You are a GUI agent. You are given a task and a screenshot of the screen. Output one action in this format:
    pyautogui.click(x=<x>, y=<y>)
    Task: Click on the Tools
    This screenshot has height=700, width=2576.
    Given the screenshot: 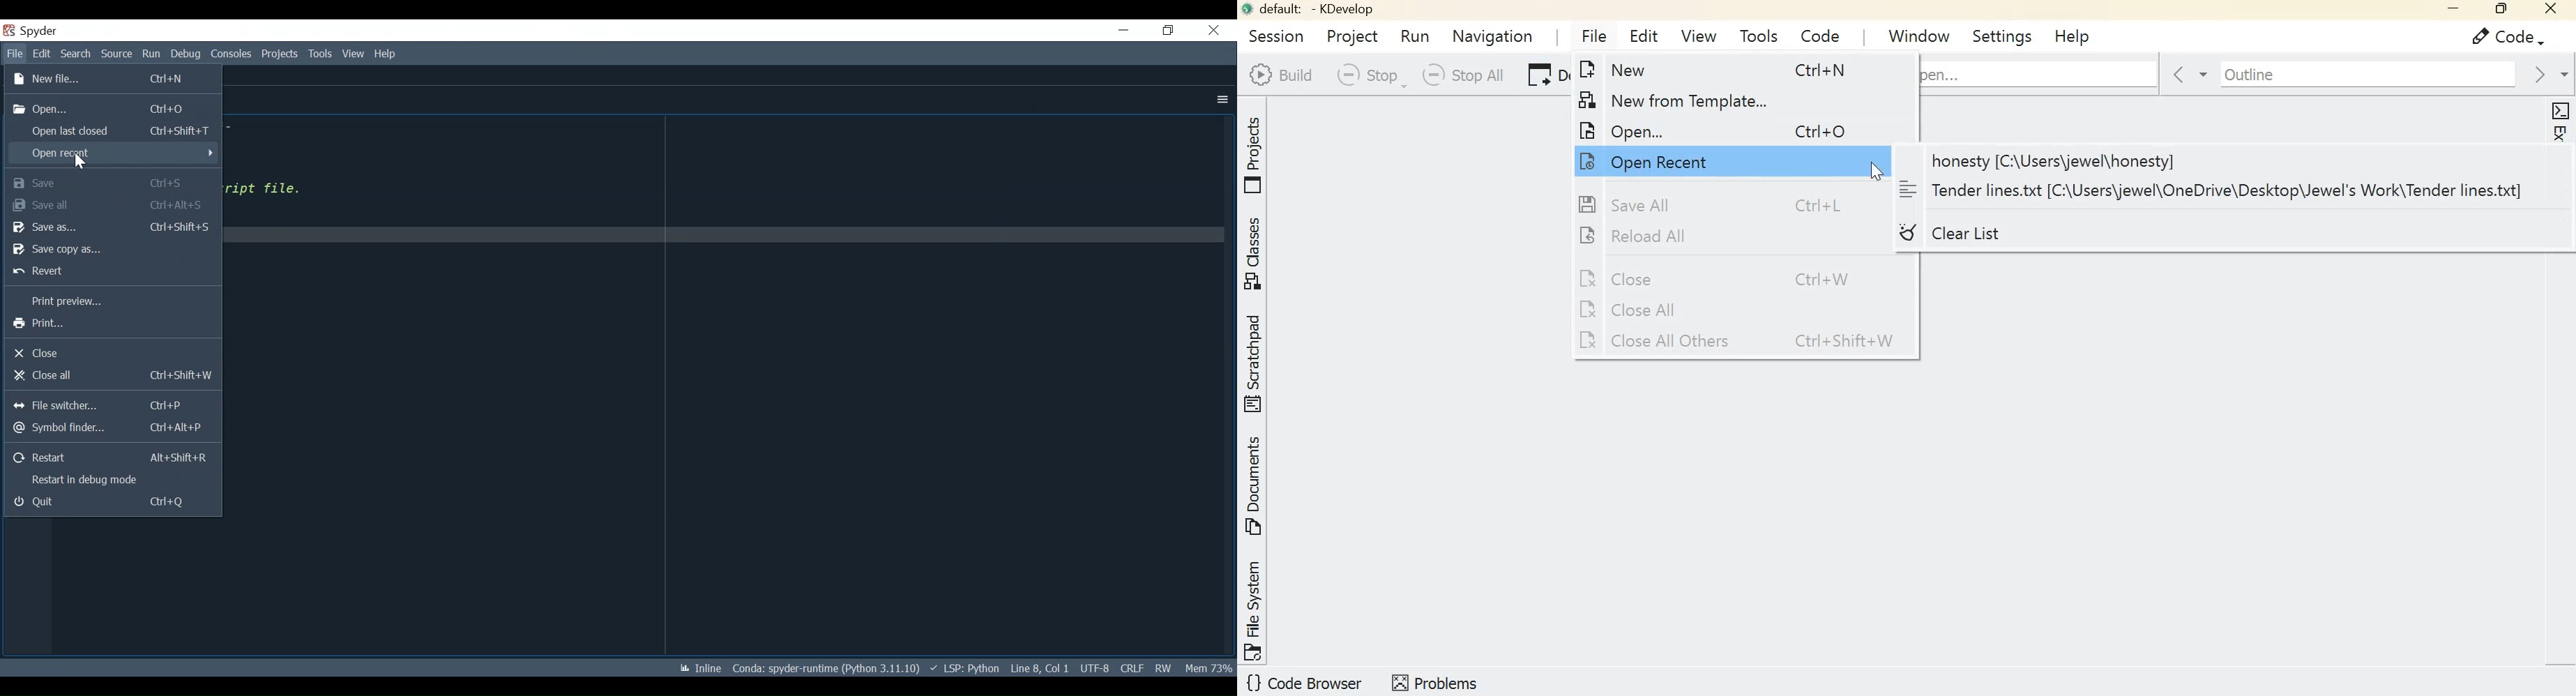 What is the action you would take?
    pyautogui.click(x=322, y=53)
    